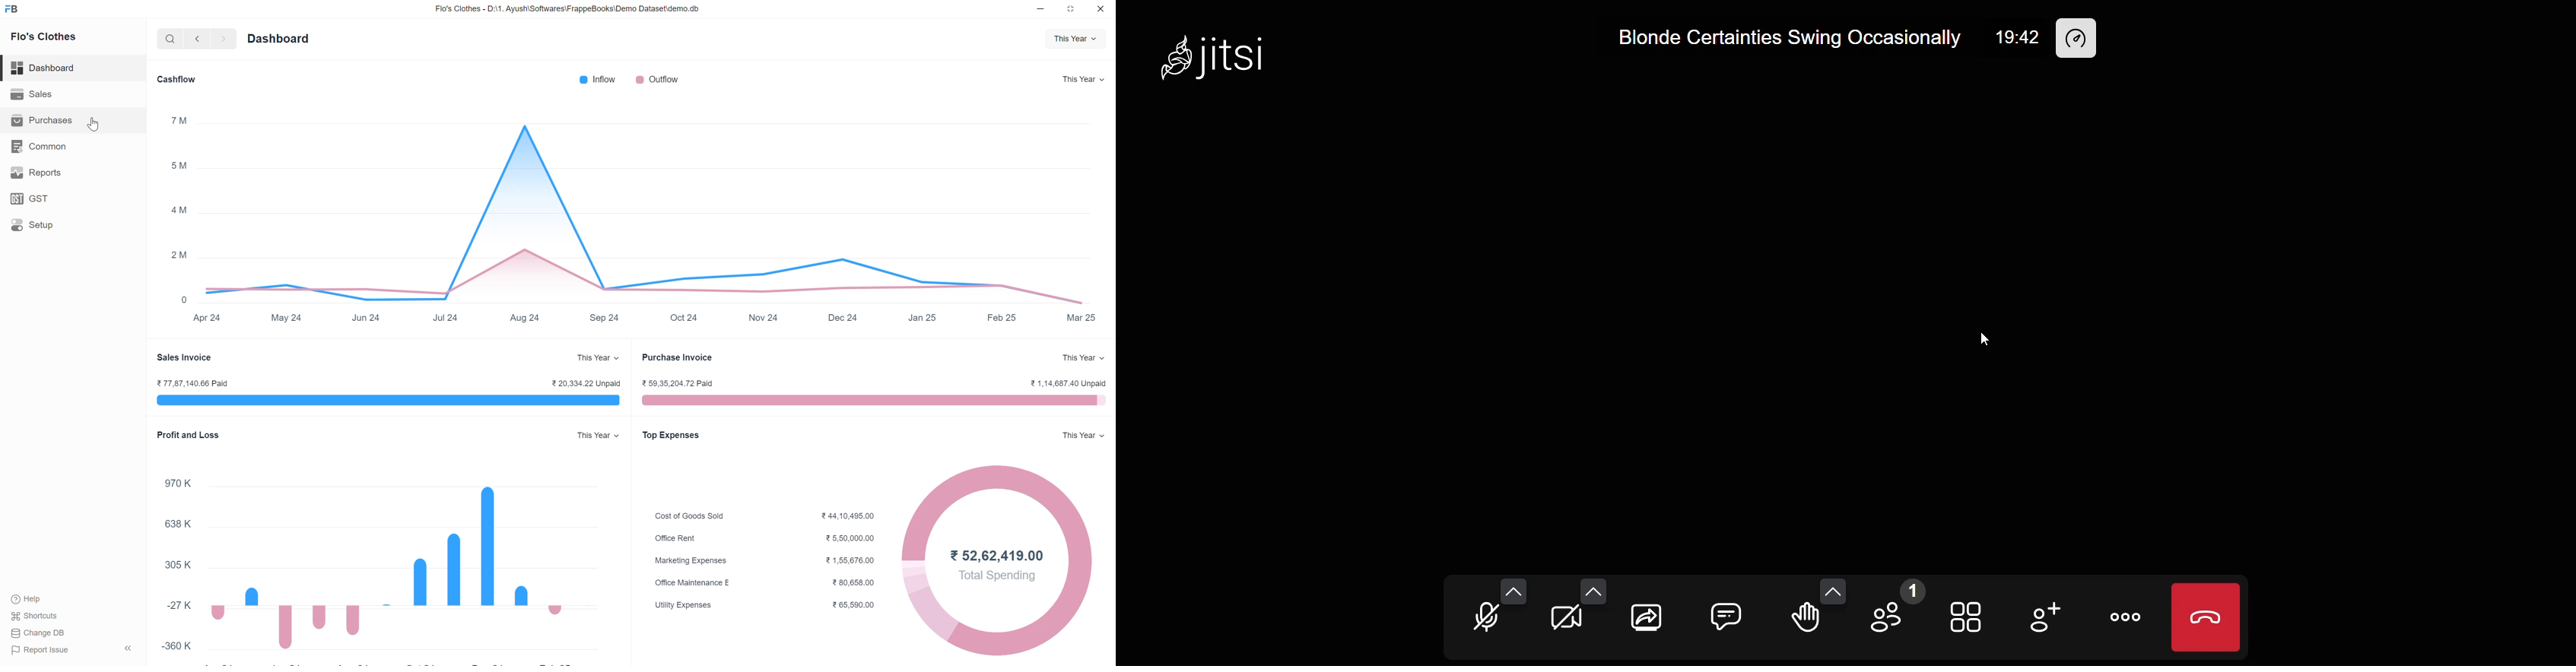 The image size is (2576, 672). What do you see at coordinates (853, 605) in the screenshot?
I see `65,590.00` at bounding box center [853, 605].